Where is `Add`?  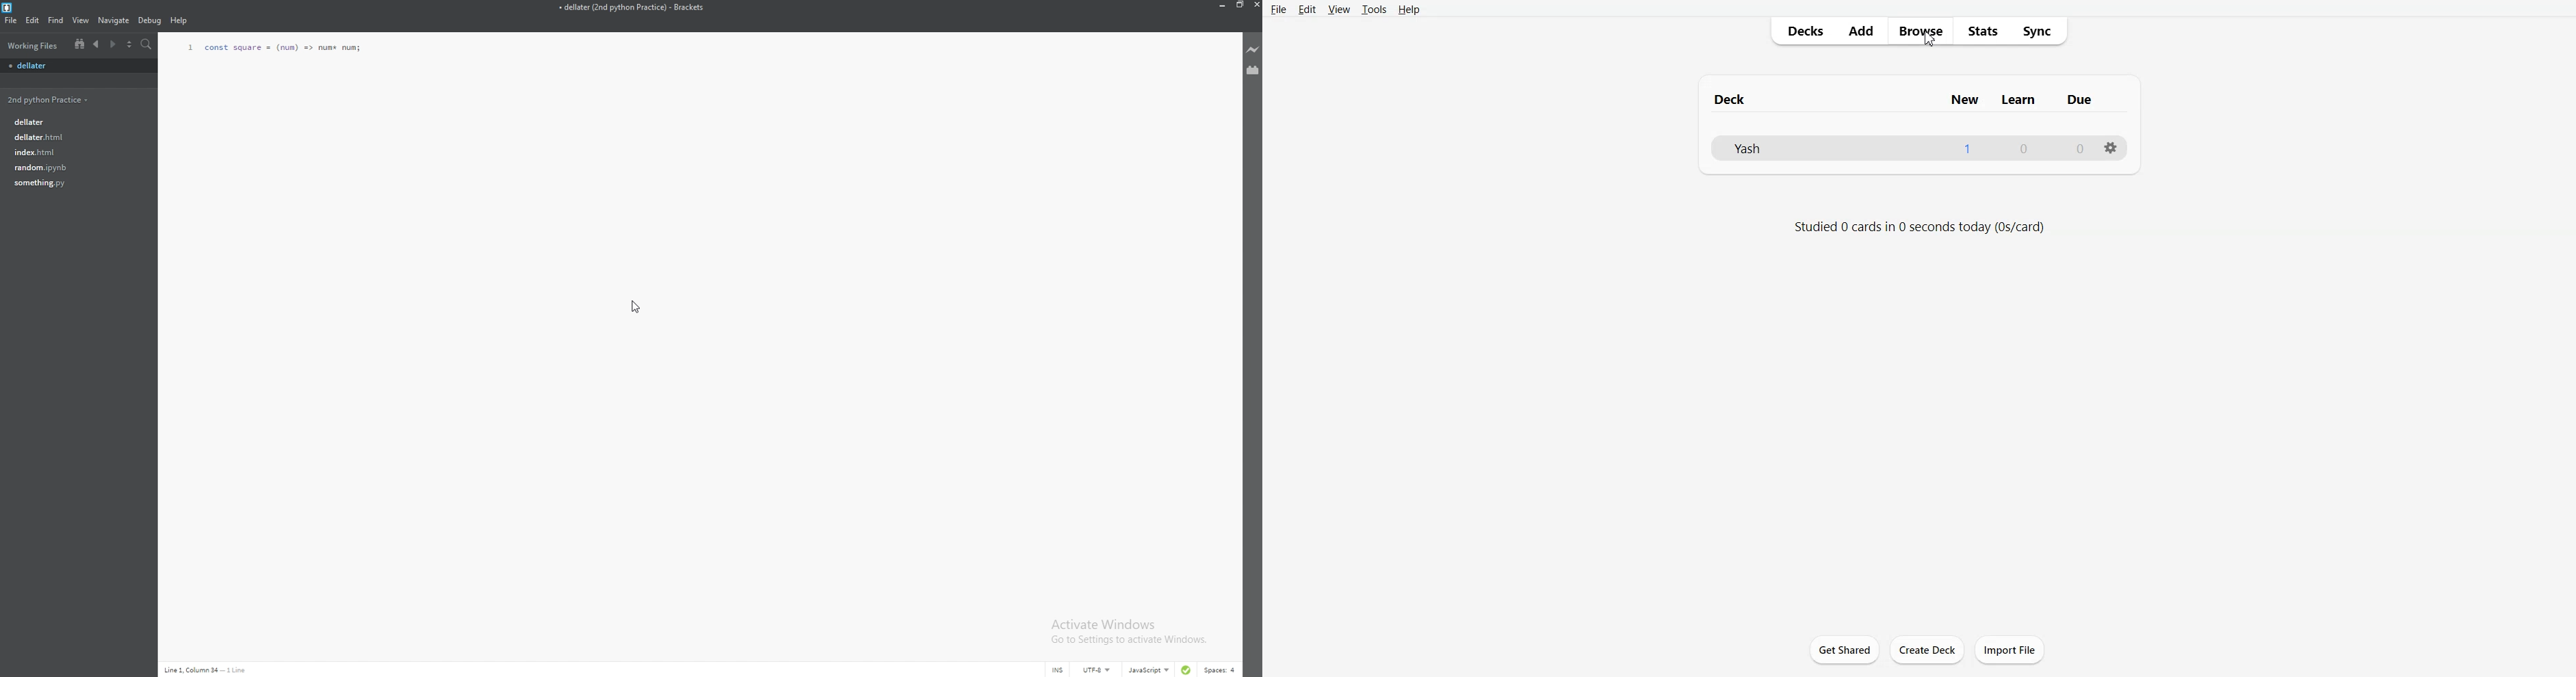 Add is located at coordinates (1862, 31).